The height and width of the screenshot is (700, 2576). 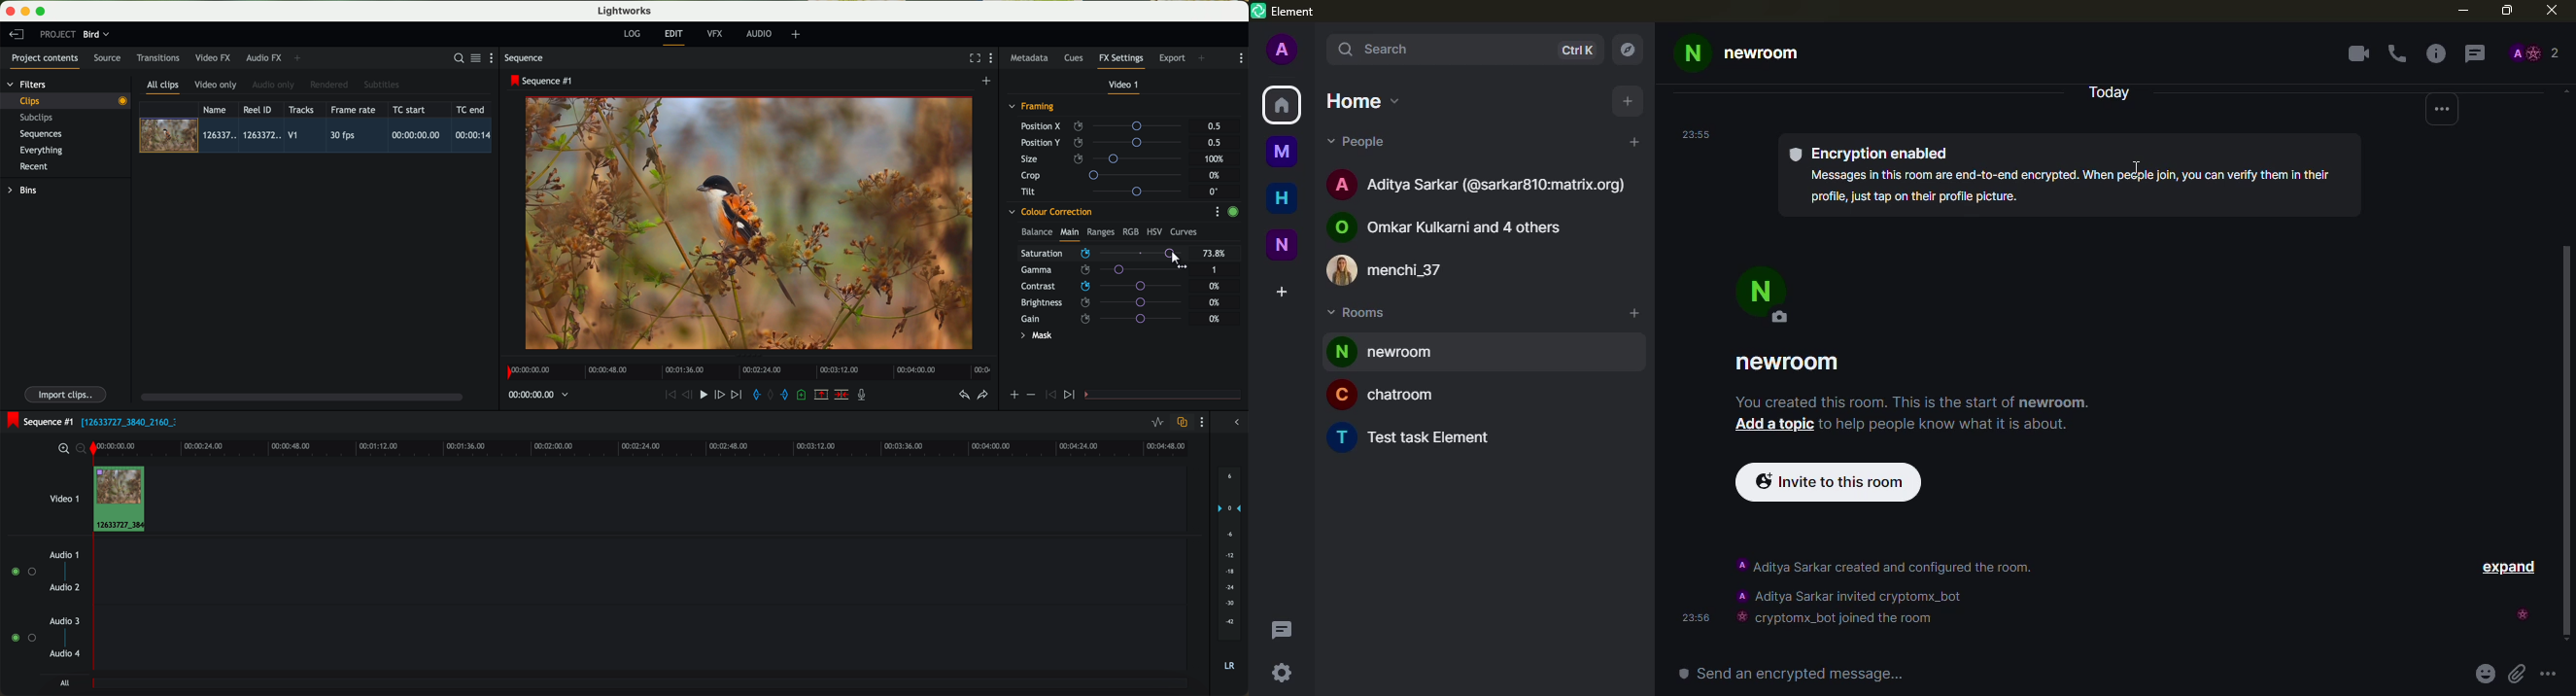 What do you see at coordinates (1414, 437) in the screenshot?
I see `Test task Element` at bounding box center [1414, 437].